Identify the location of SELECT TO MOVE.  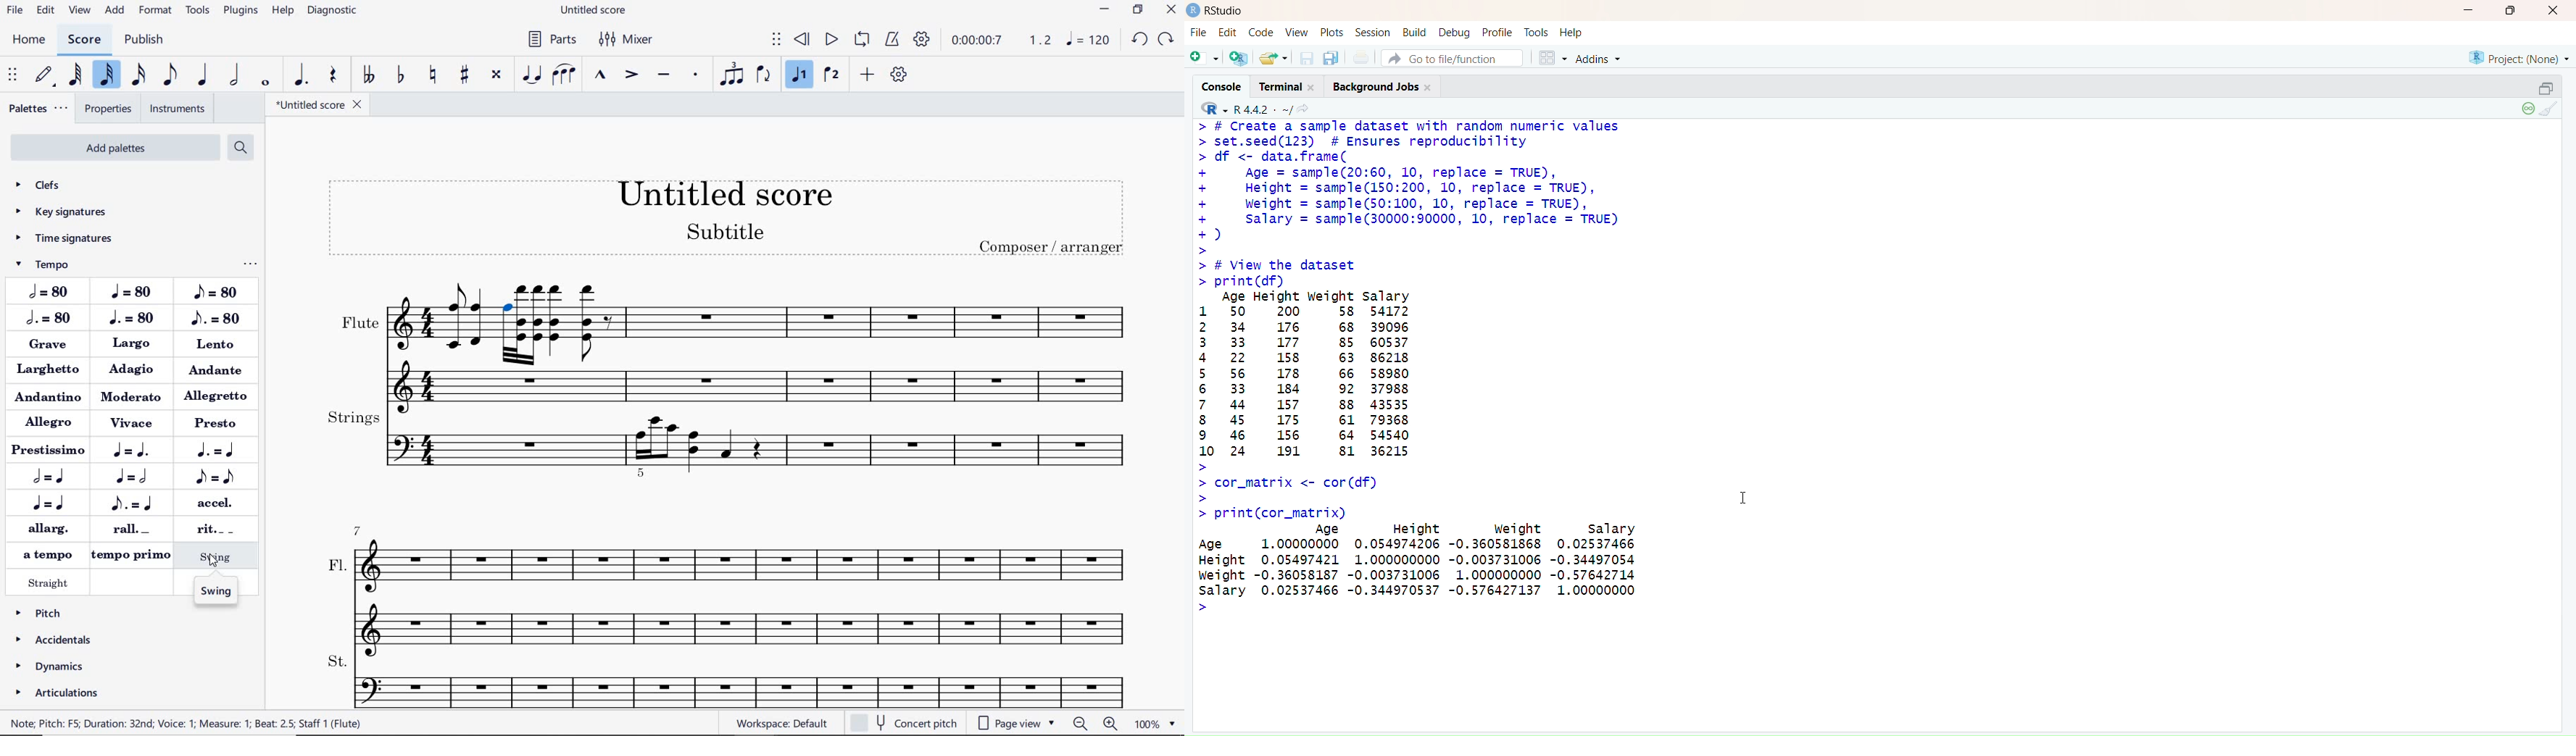
(777, 41).